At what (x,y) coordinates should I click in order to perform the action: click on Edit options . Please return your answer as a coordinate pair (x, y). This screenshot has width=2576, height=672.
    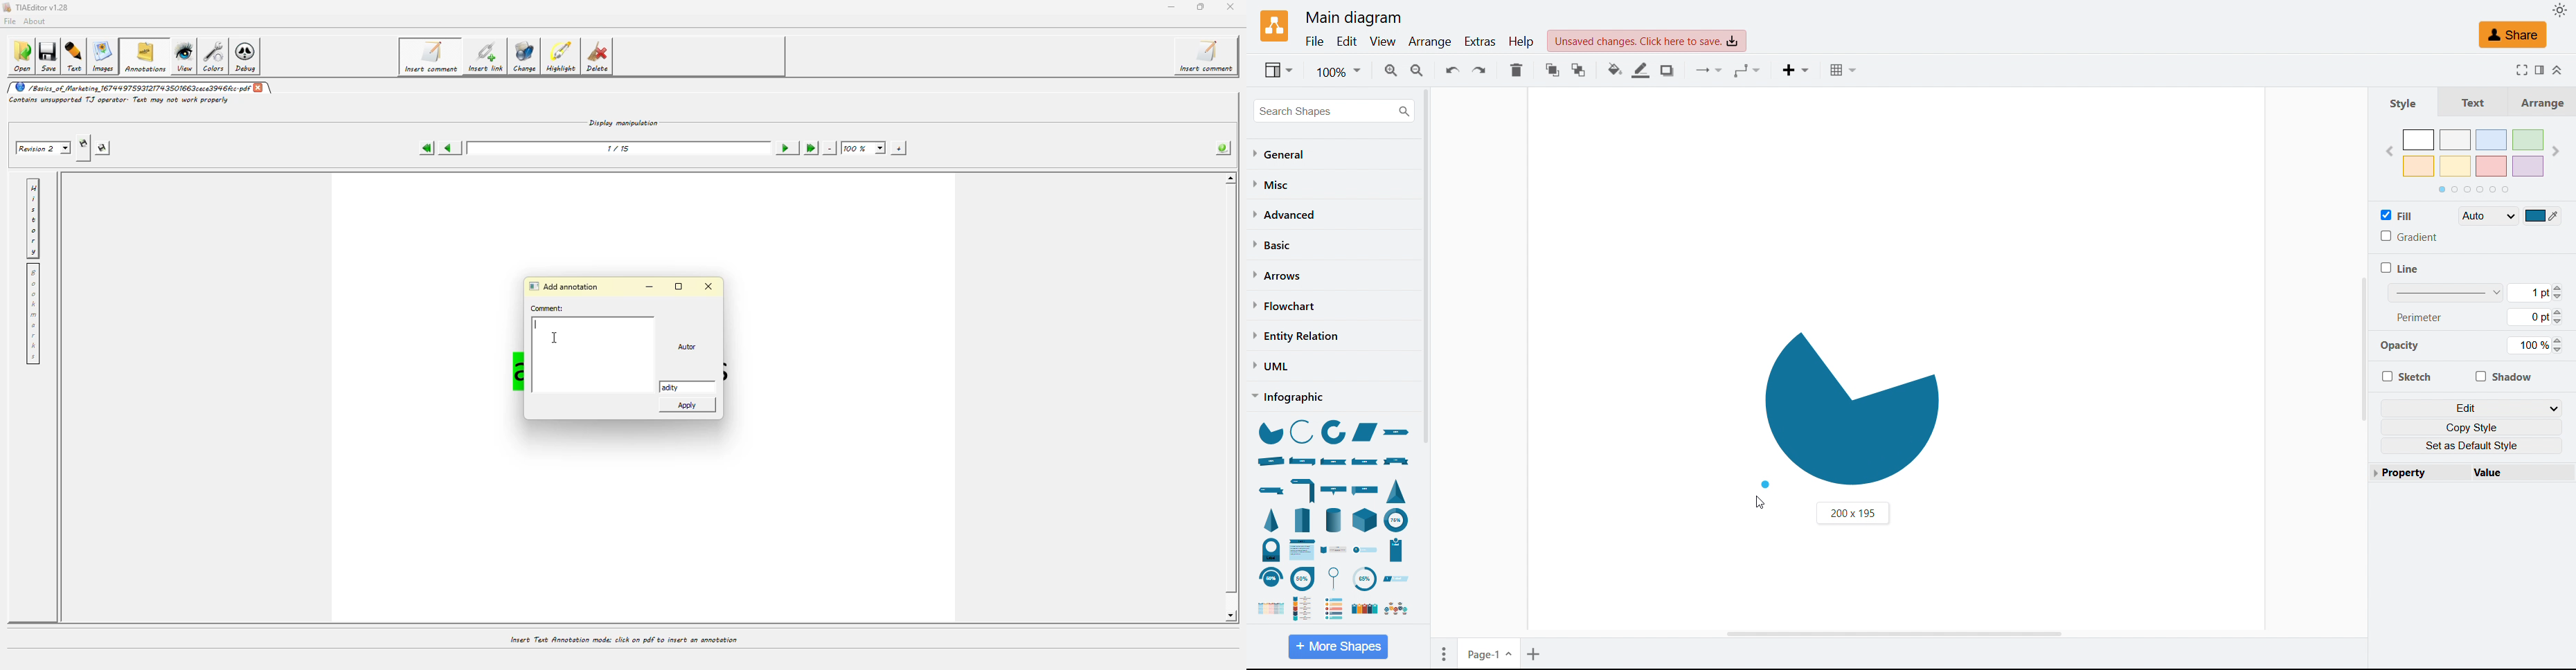
    Looking at the image, I should click on (2472, 408).